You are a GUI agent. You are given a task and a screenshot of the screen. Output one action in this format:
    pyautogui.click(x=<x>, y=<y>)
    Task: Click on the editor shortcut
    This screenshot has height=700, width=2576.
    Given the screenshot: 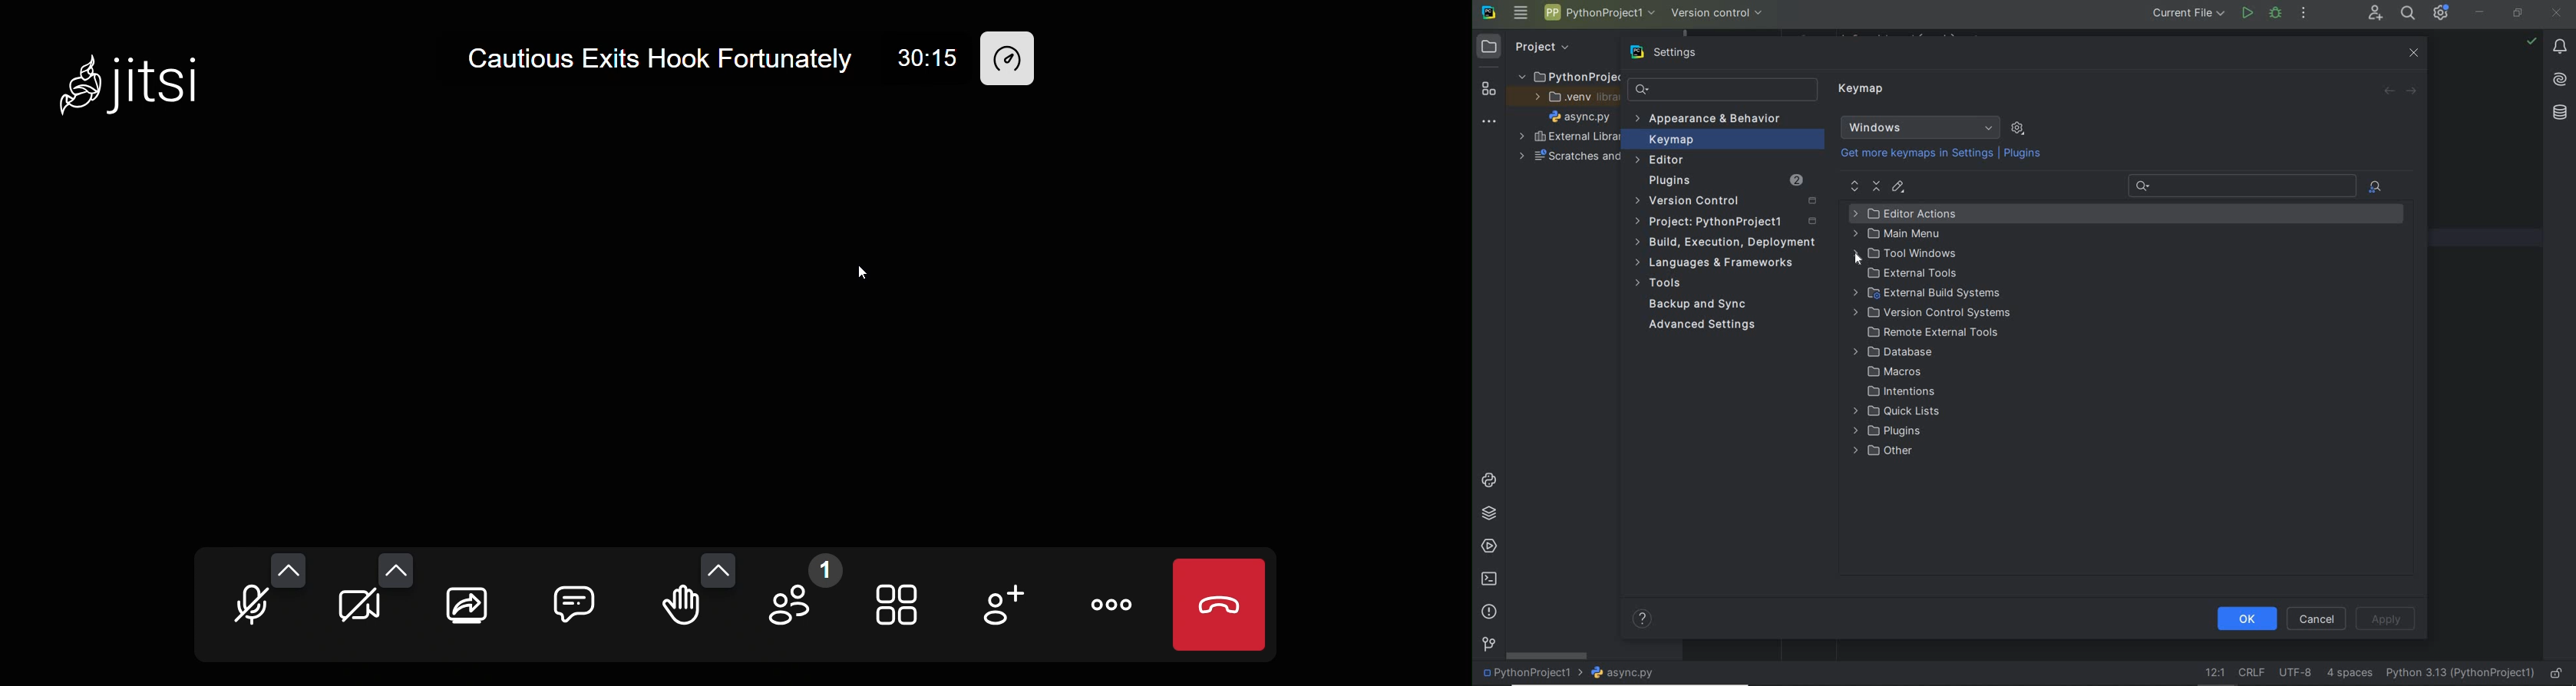 What is the action you would take?
    pyautogui.click(x=1899, y=188)
    